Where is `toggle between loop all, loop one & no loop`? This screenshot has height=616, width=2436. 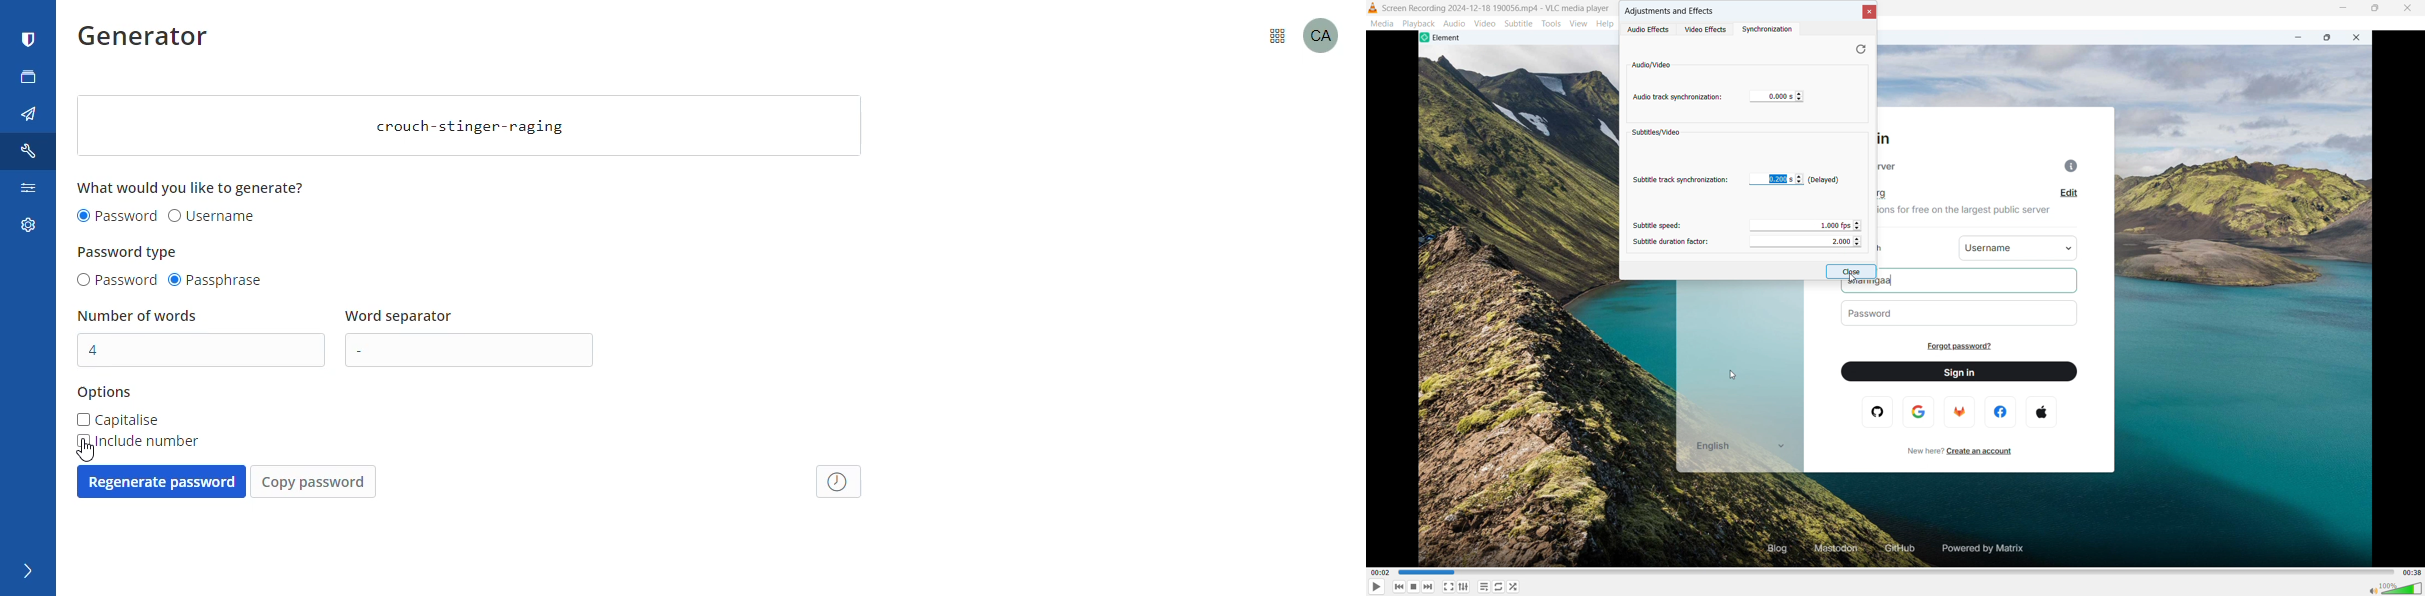
toggle between loop all, loop one & no loop is located at coordinates (1499, 587).